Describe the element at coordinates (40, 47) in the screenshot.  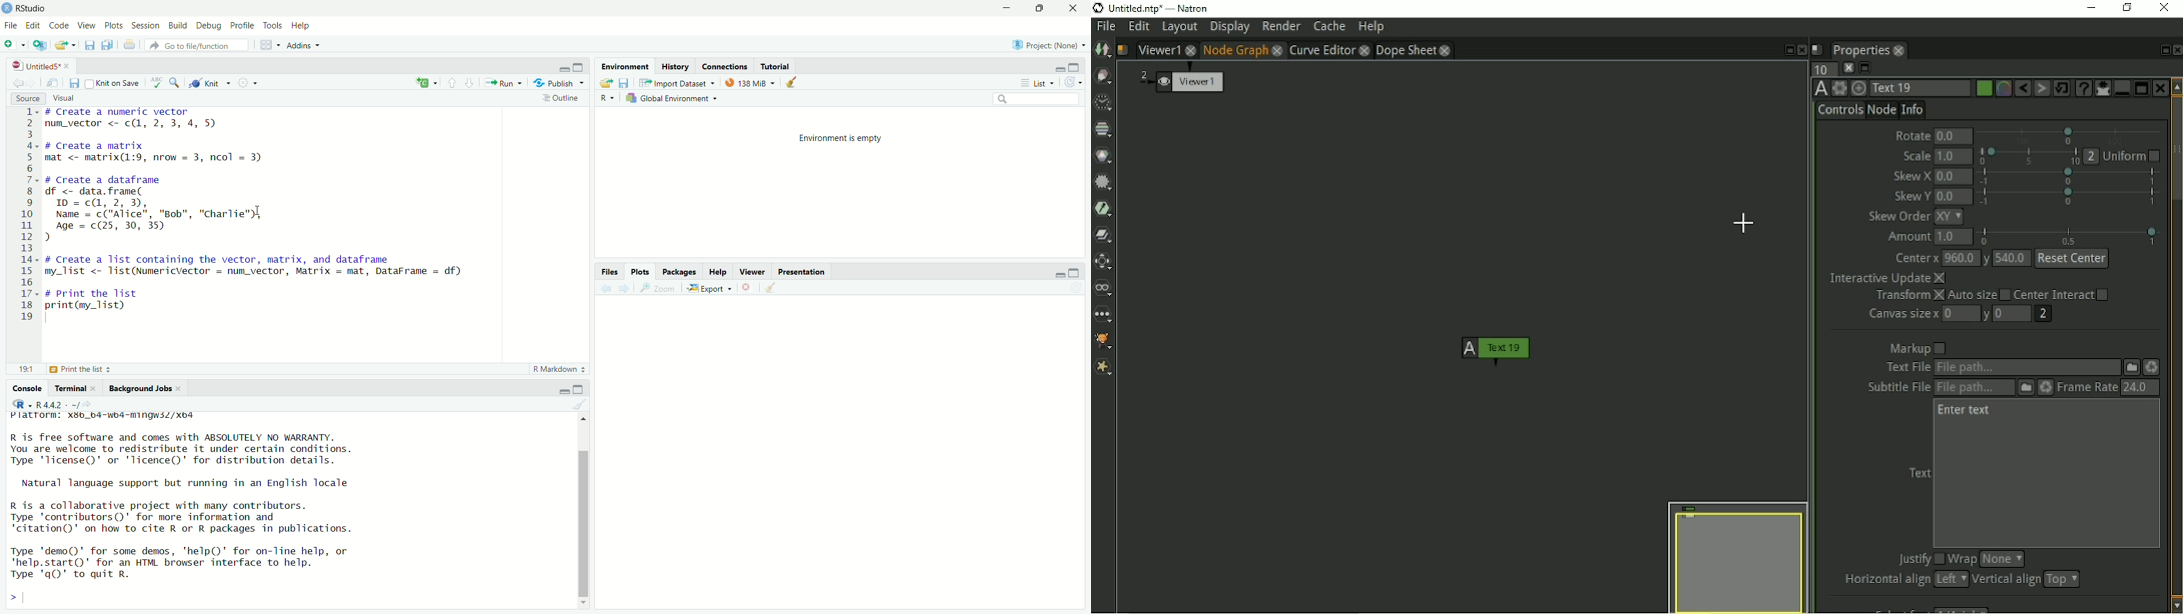
I see `add script` at that location.